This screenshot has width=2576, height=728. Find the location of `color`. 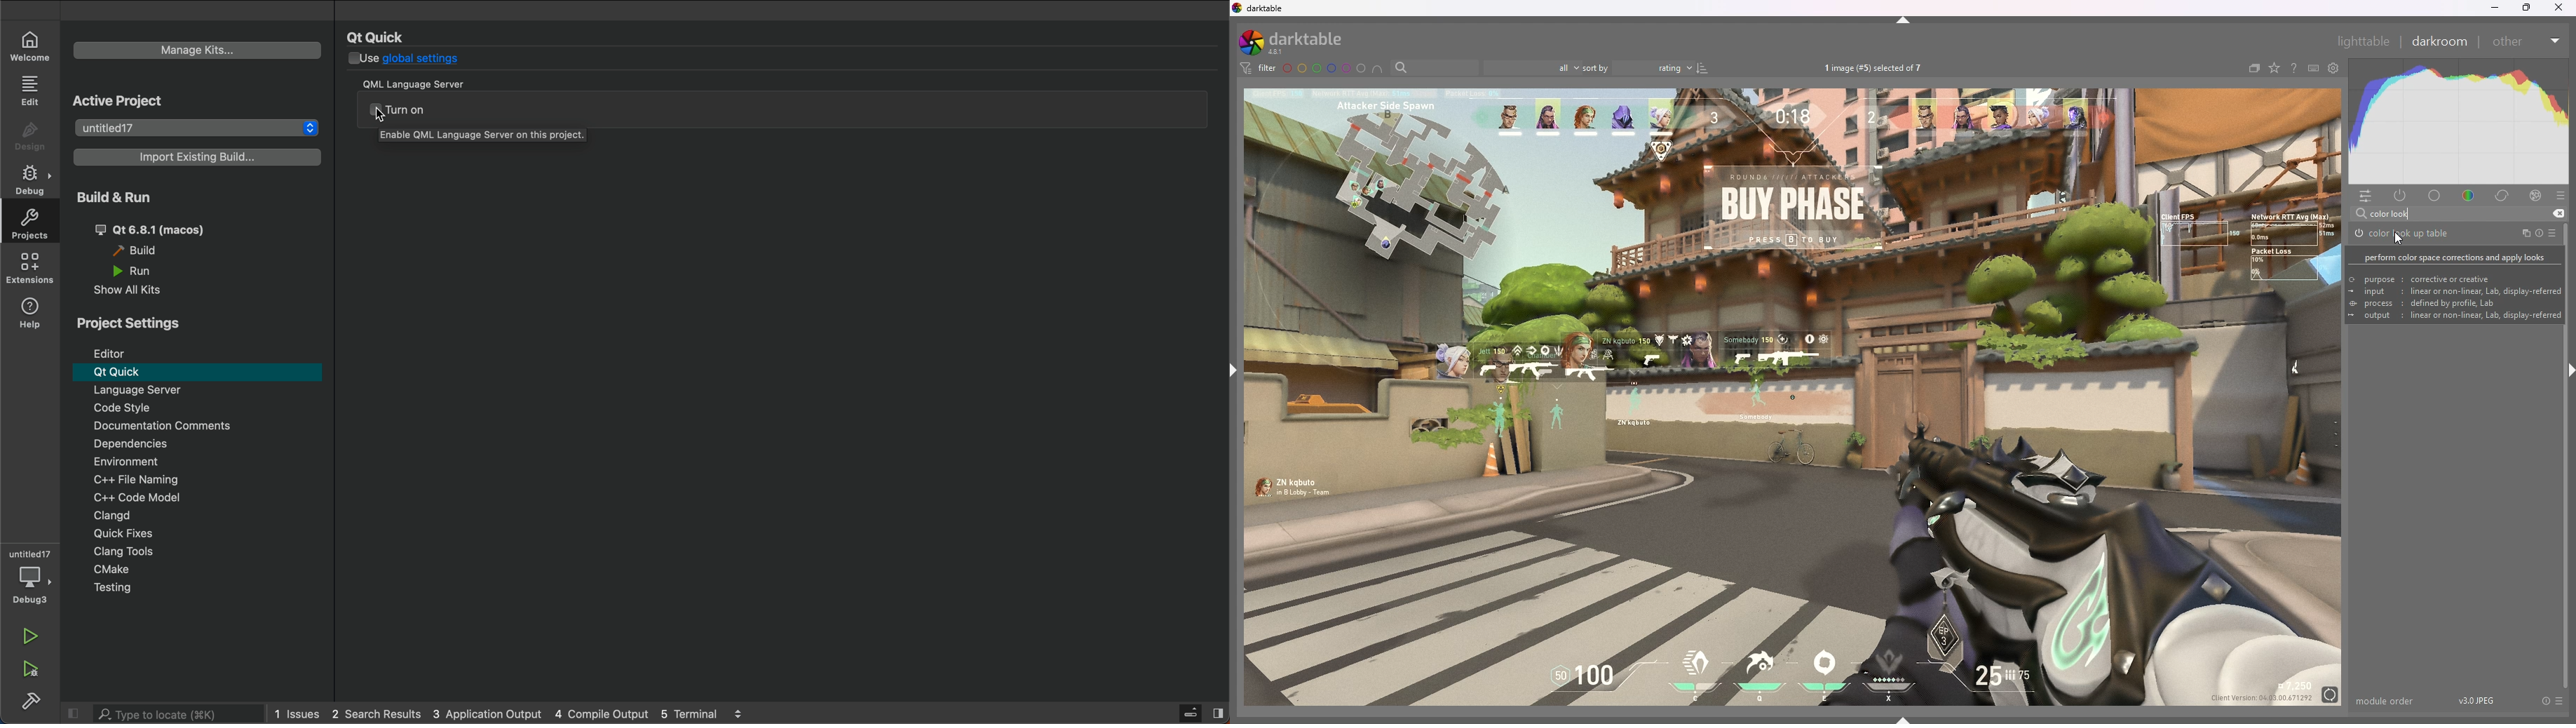

color is located at coordinates (2470, 196).